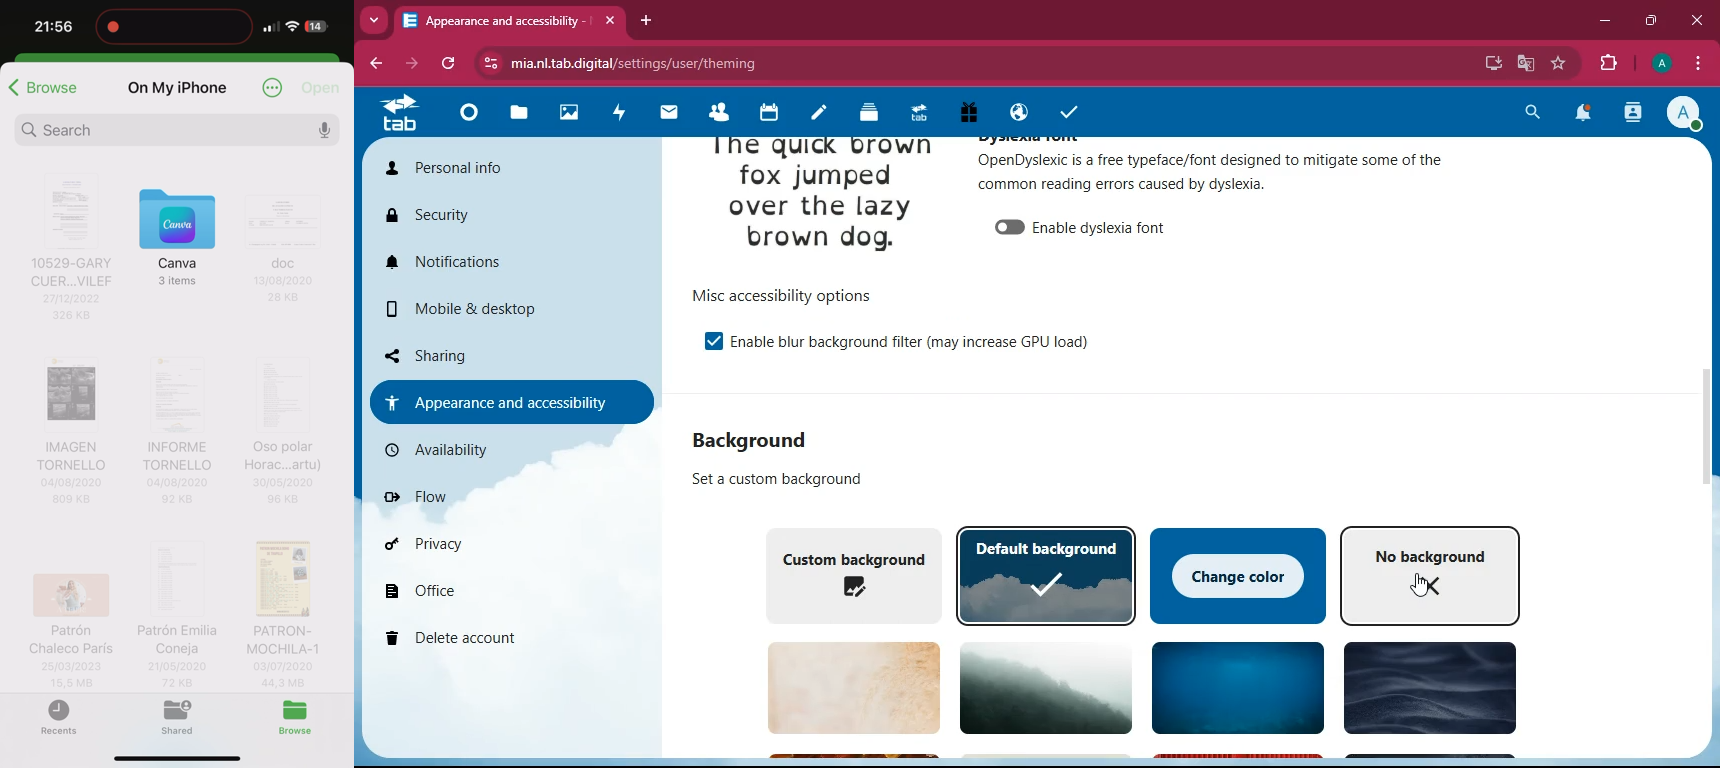 The width and height of the screenshot is (1736, 784). I want to click on personal info, so click(507, 173).